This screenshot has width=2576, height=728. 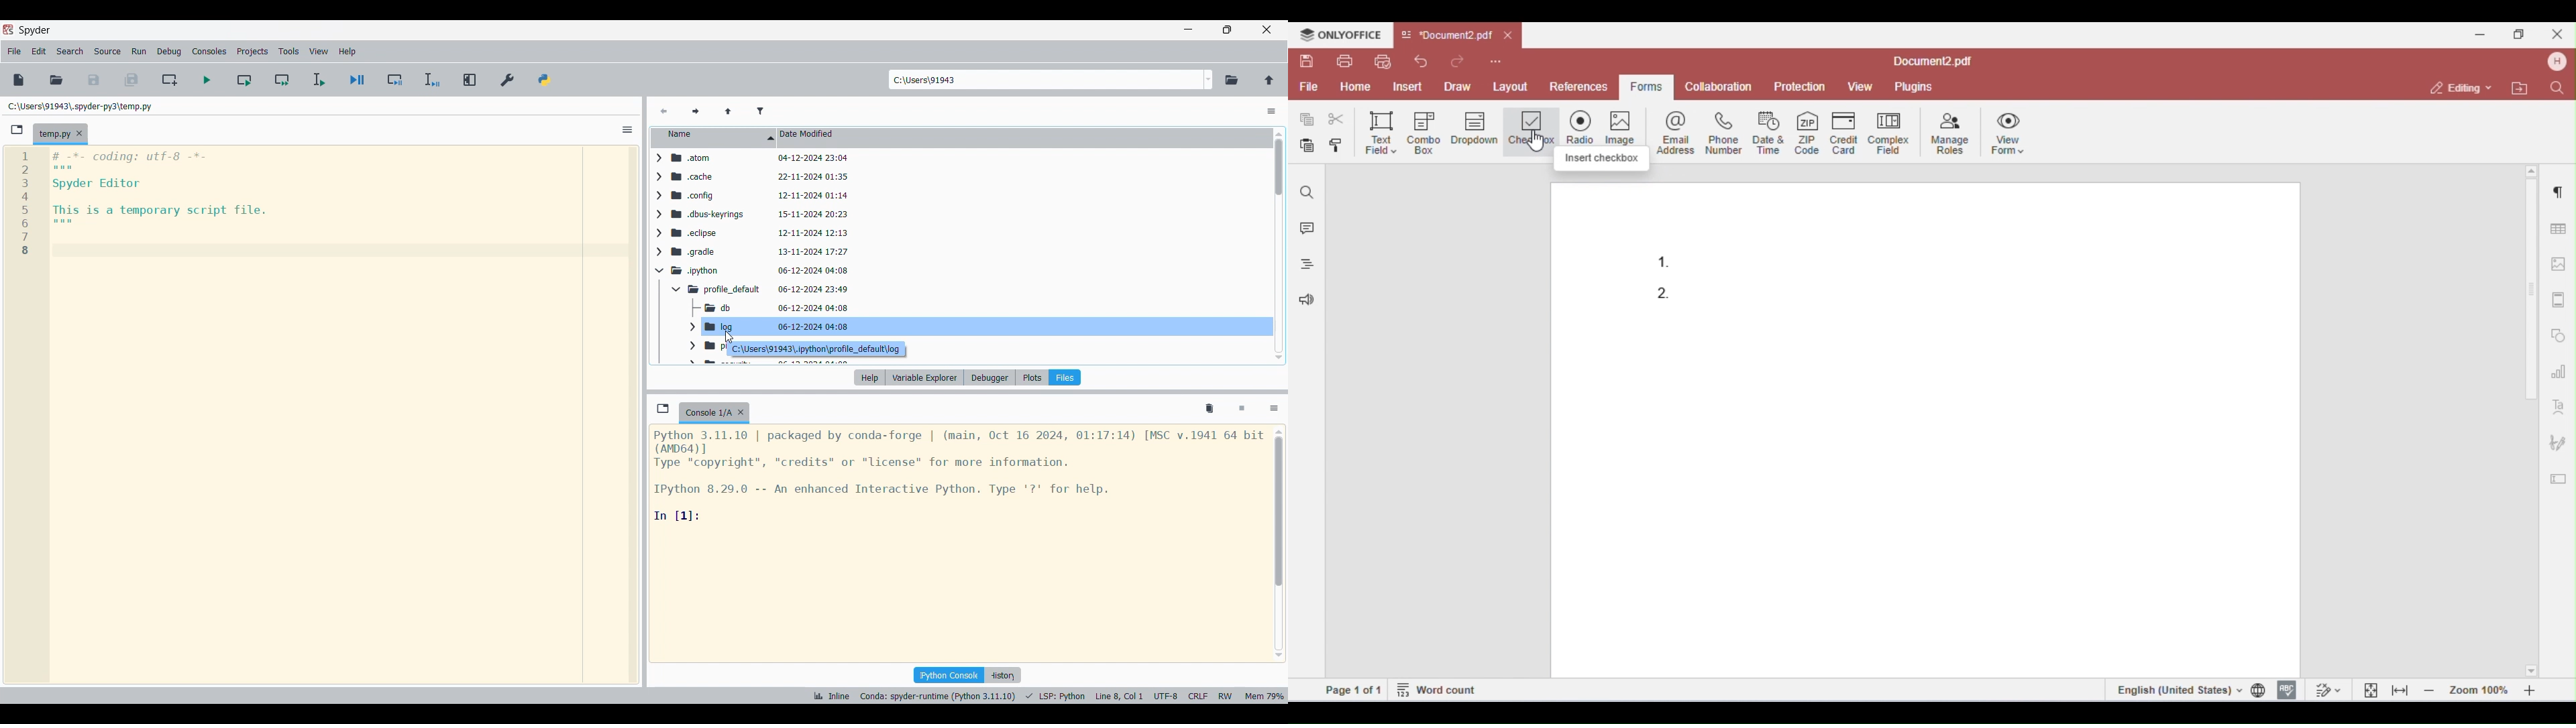 What do you see at coordinates (347, 52) in the screenshot?
I see `Help menu` at bounding box center [347, 52].